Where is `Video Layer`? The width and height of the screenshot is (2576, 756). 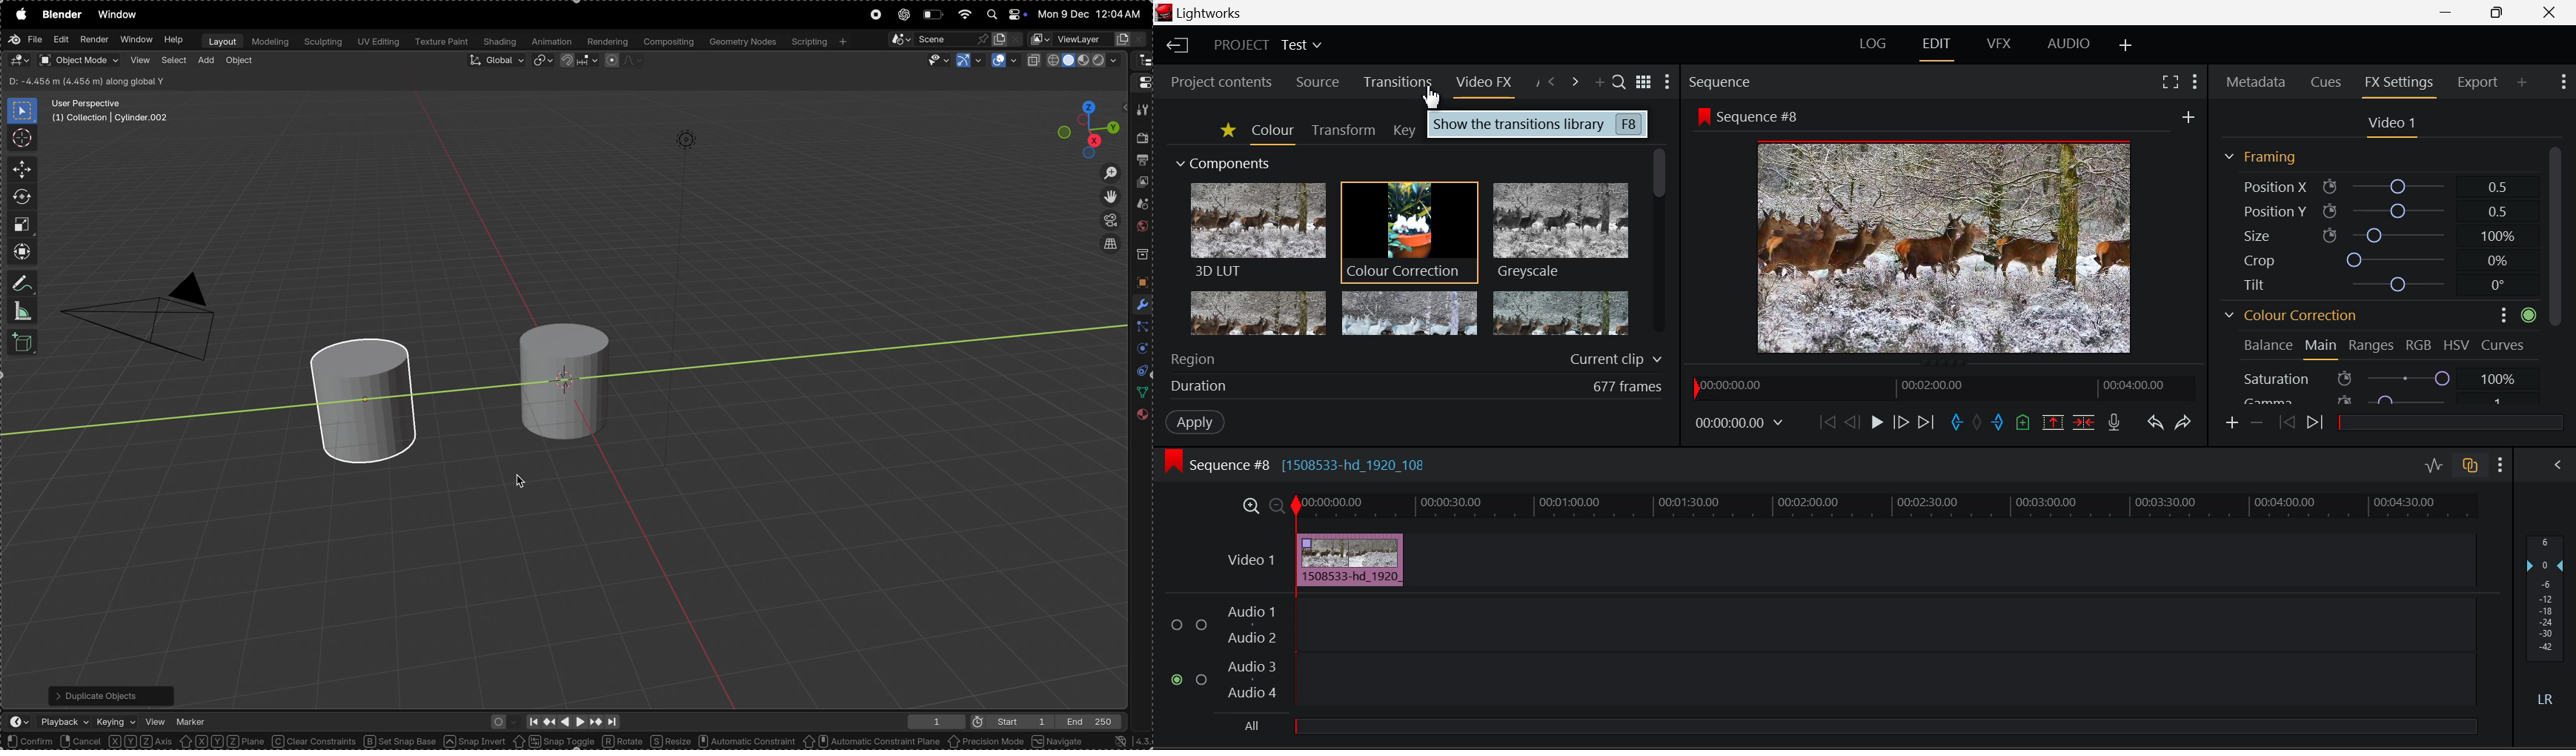
Video Layer is located at coordinates (1252, 560).